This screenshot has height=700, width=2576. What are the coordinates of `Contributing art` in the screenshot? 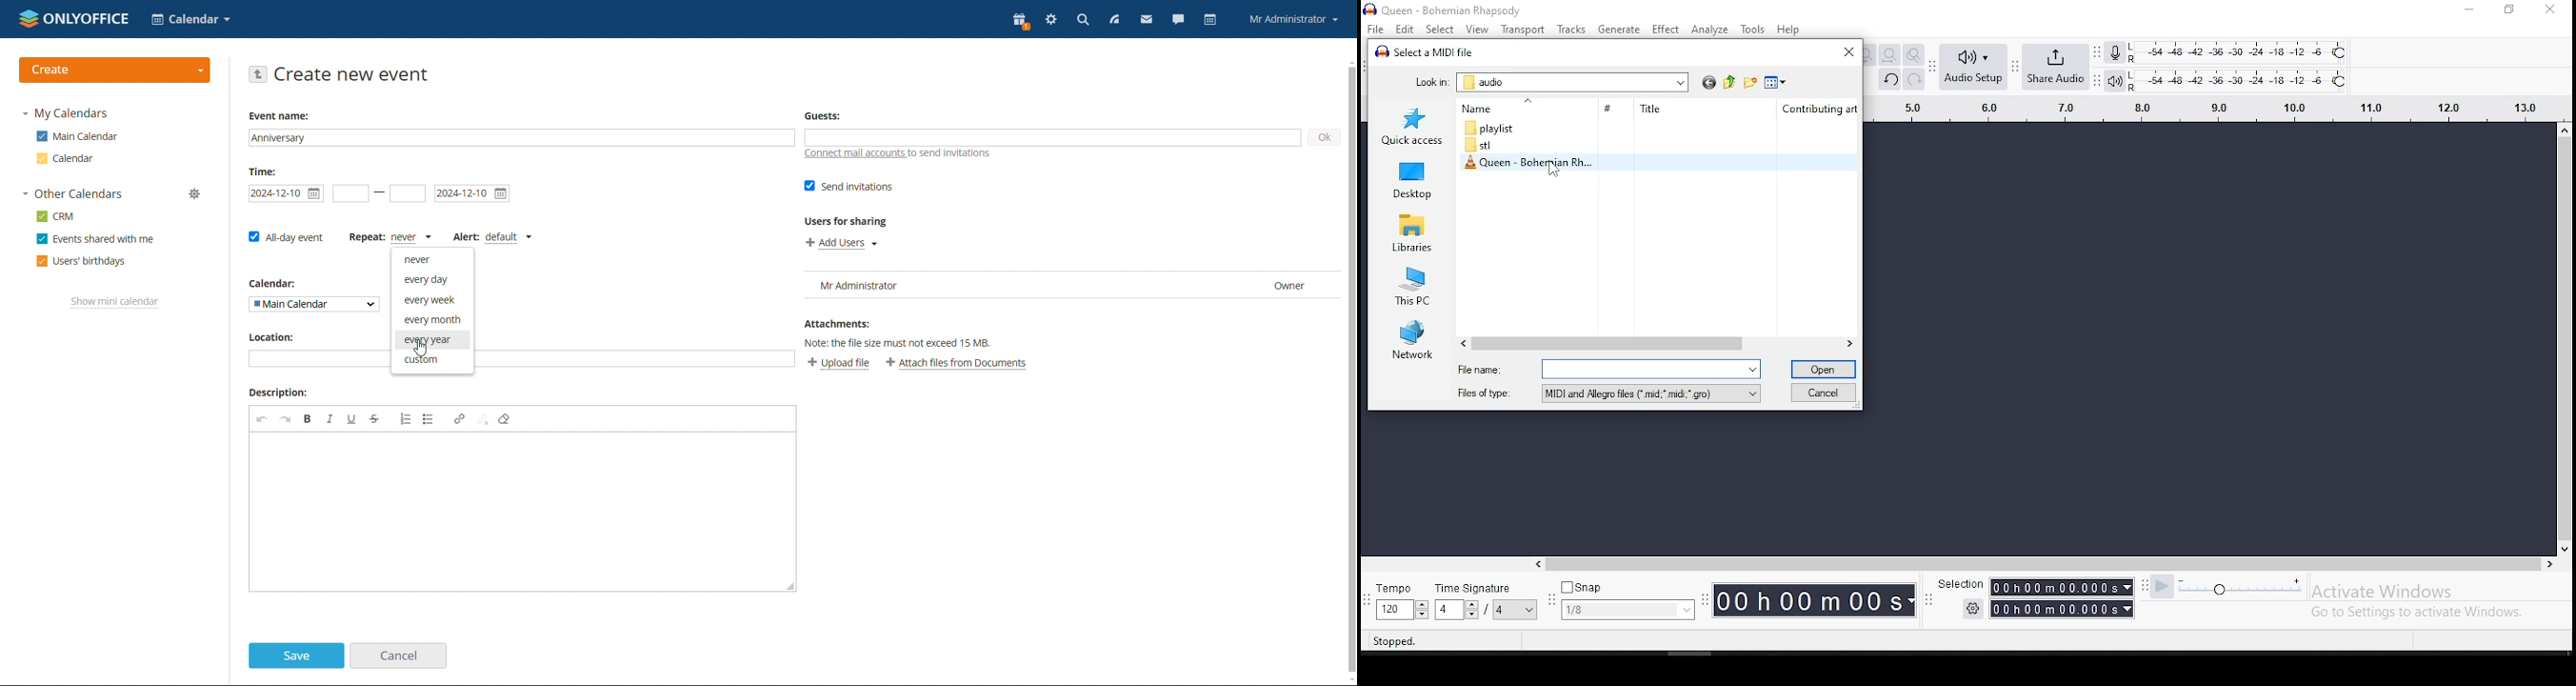 It's located at (1817, 109).